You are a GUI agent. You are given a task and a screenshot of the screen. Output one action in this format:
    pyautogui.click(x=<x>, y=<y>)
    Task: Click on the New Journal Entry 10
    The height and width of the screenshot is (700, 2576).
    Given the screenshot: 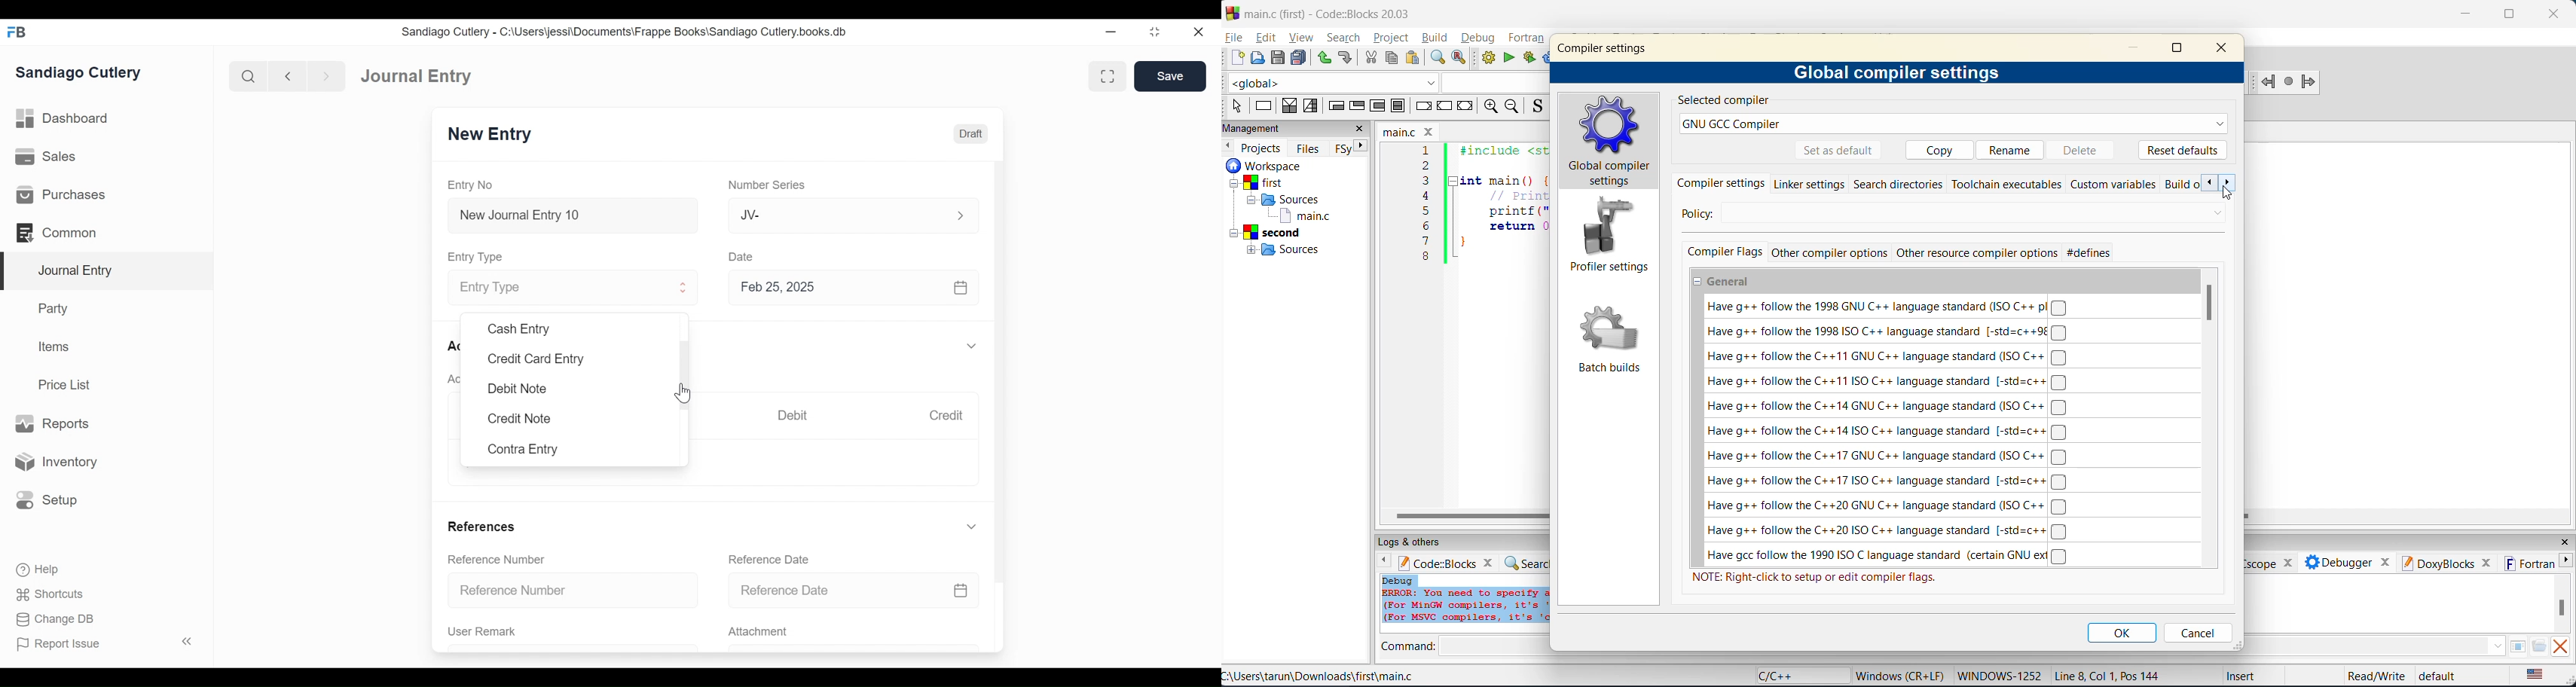 What is the action you would take?
    pyautogui.click(x=573, y=215)
    